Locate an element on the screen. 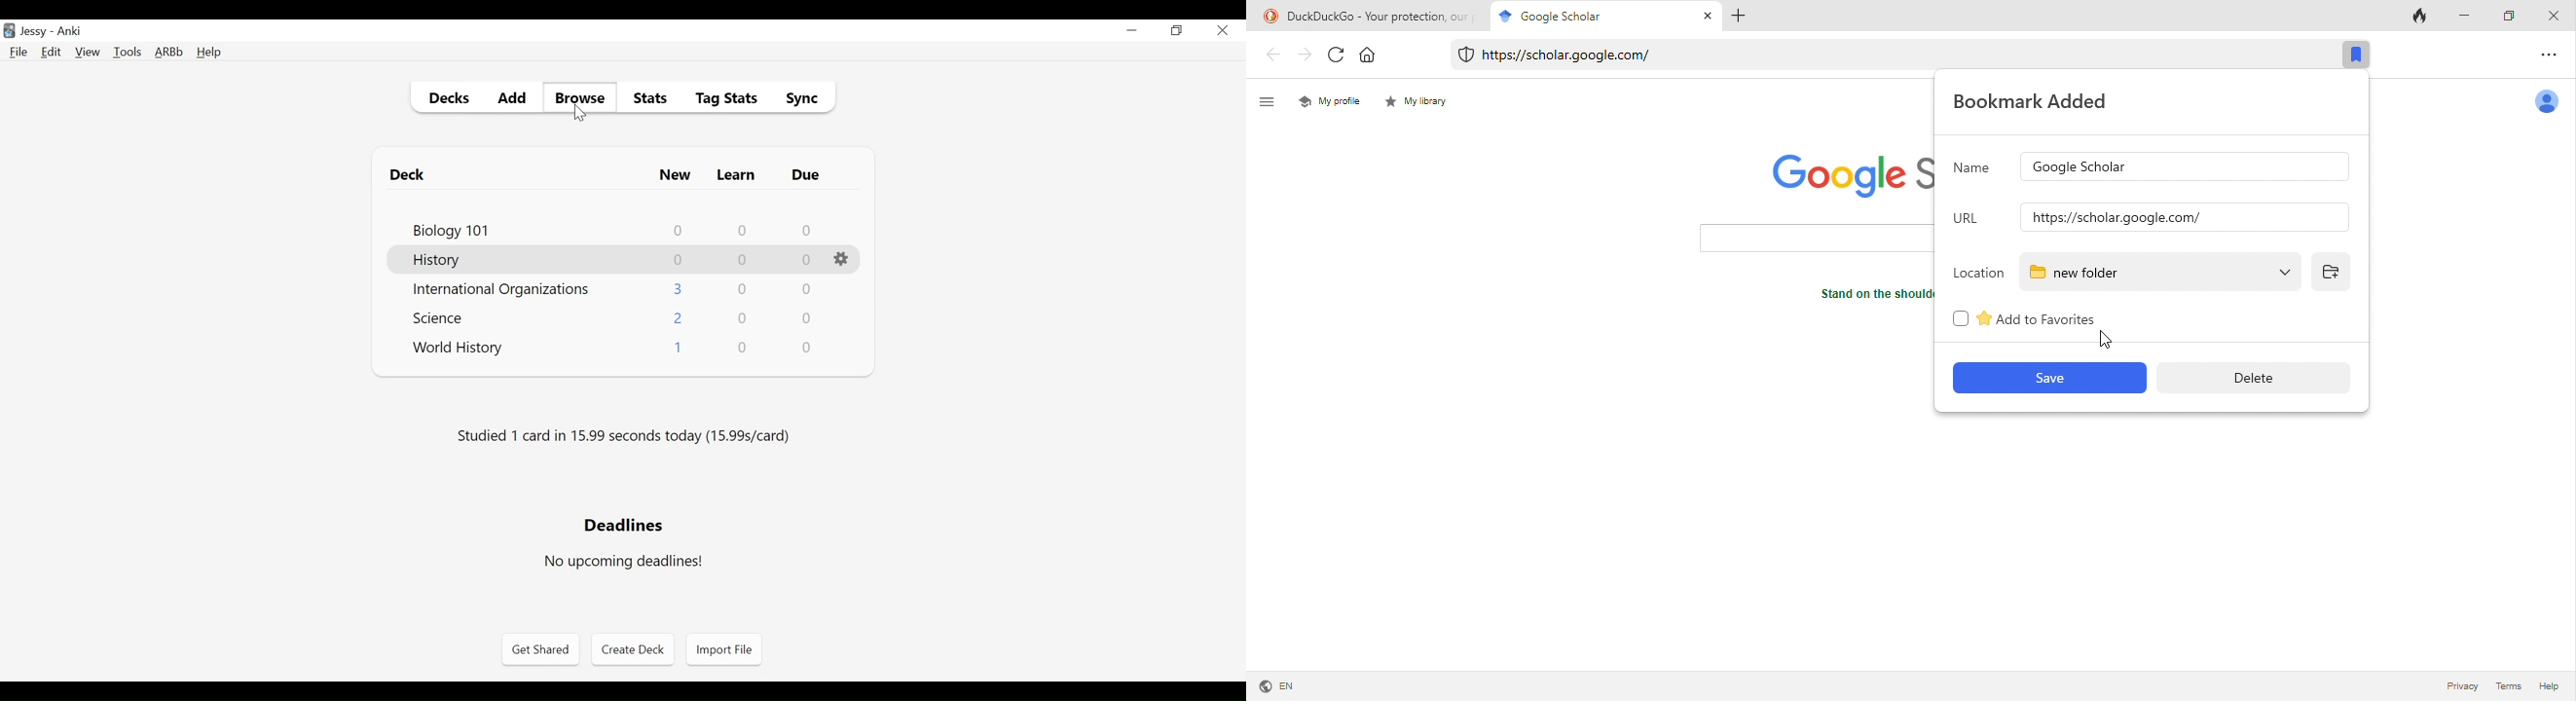  Create Deck is located at coordinates (632, 649).